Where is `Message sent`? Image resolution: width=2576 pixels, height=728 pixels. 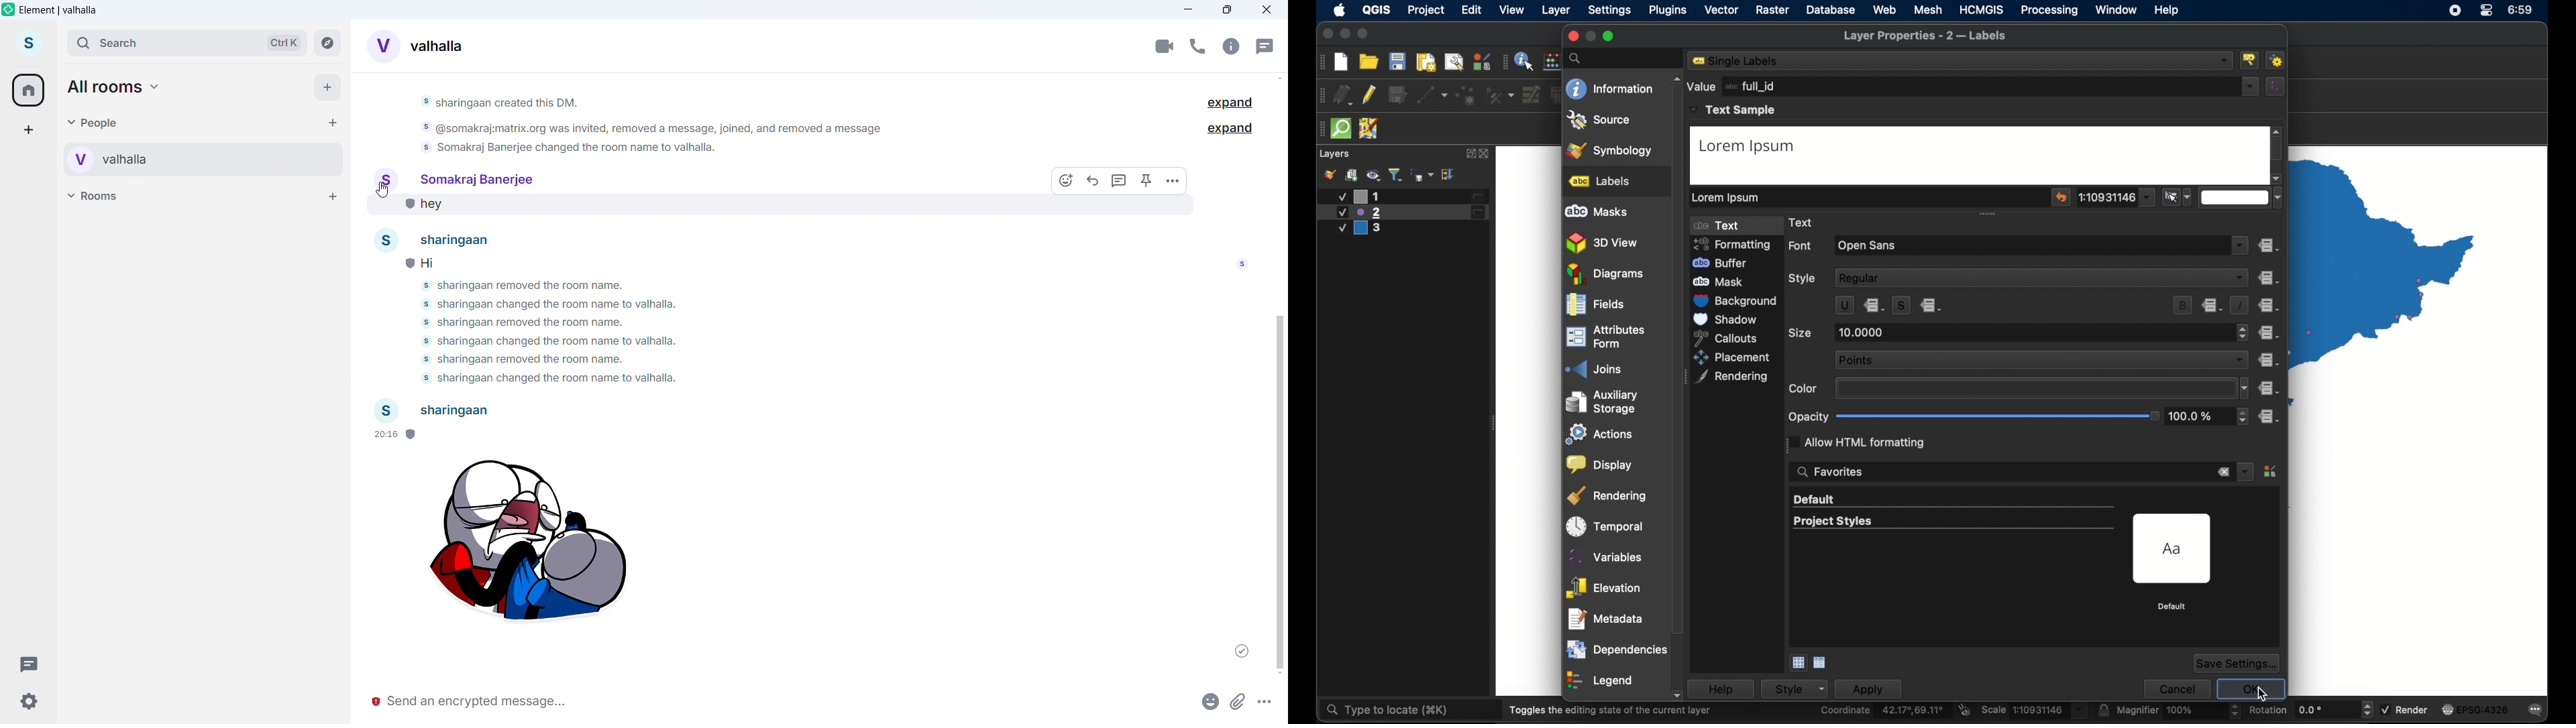
Message sent is located at coordinates (1242, 651).